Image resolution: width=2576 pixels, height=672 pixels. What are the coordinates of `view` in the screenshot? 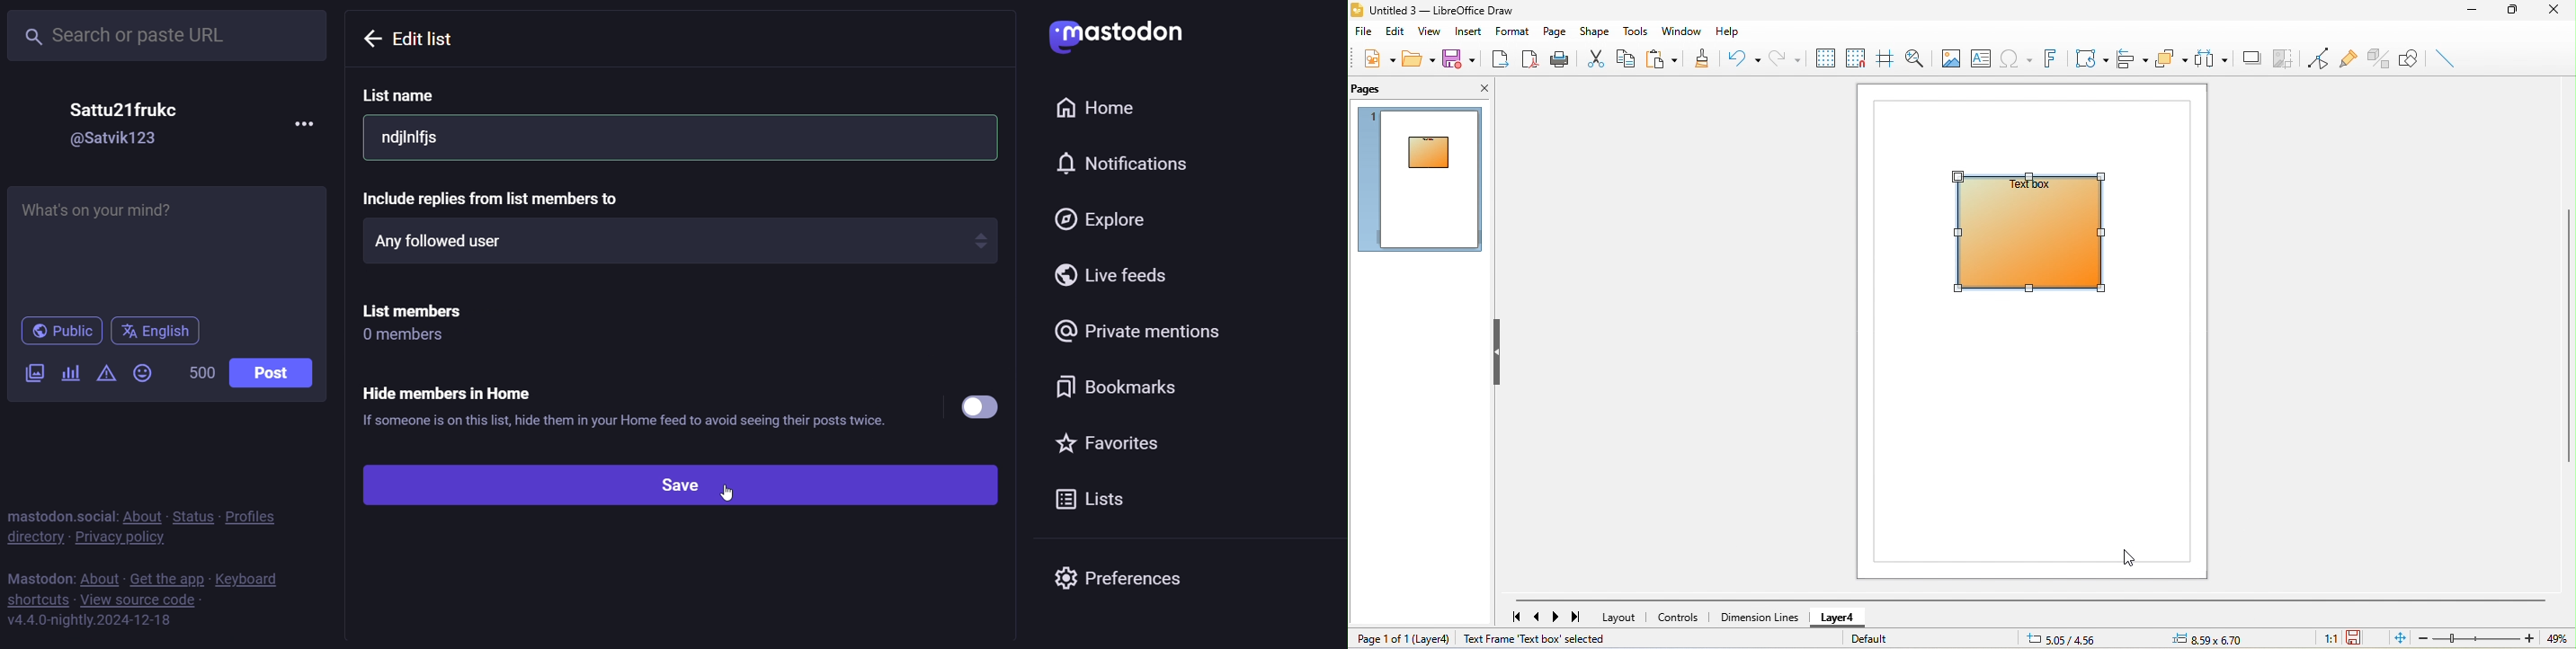 It's located at (1431, 31).